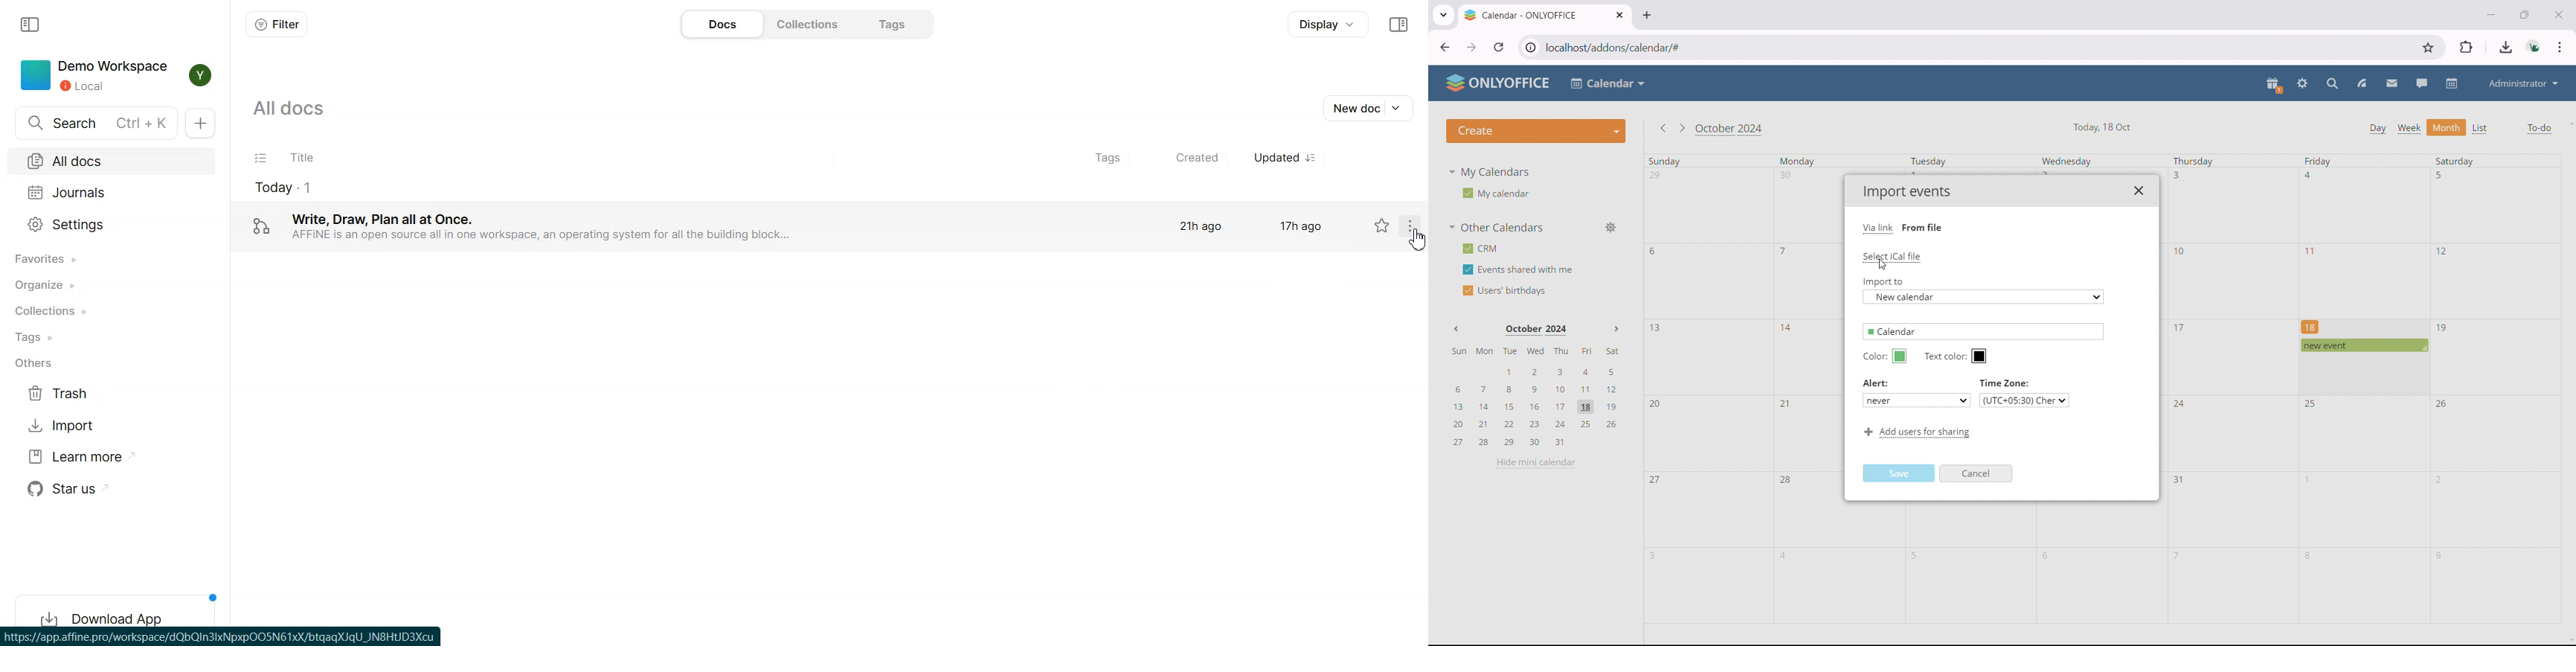 The image size is (2576, 672). What do you see at coordinates (2139, 190) in the screenshot?
I see `close` at bounding box center [2139, 190].